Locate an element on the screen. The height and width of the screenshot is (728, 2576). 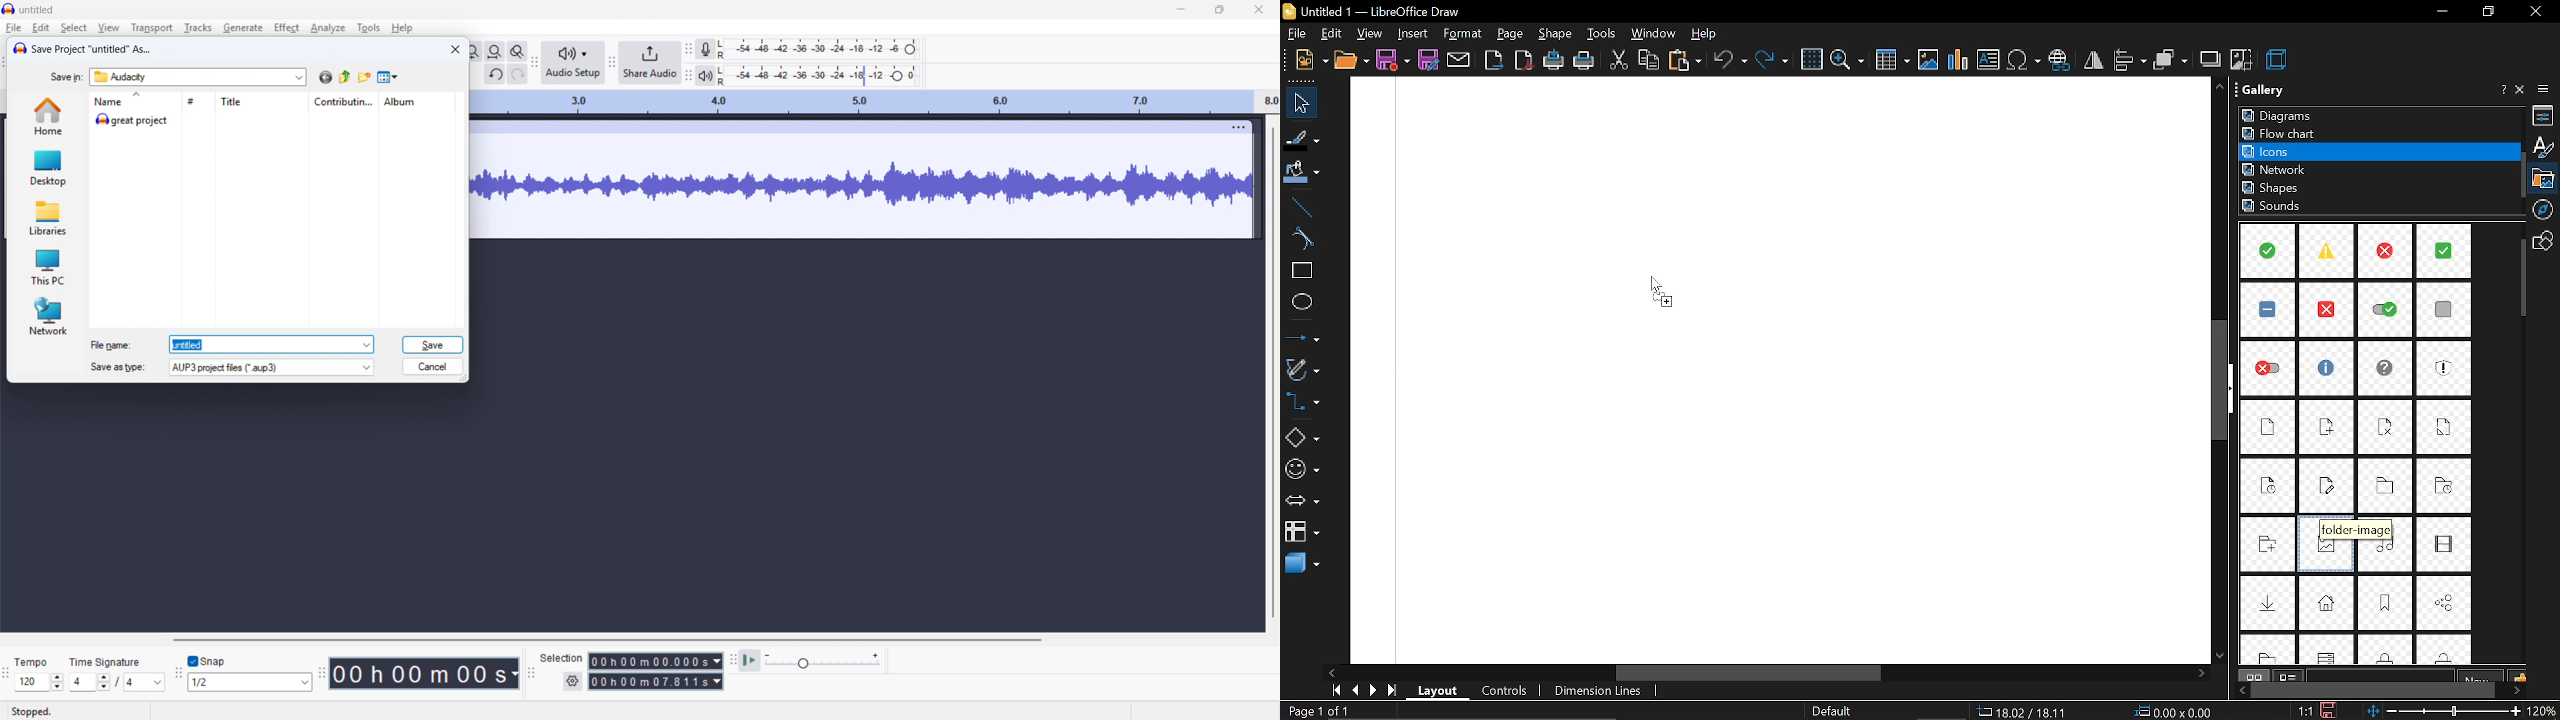
time signature is located at coordinates (105, 661).